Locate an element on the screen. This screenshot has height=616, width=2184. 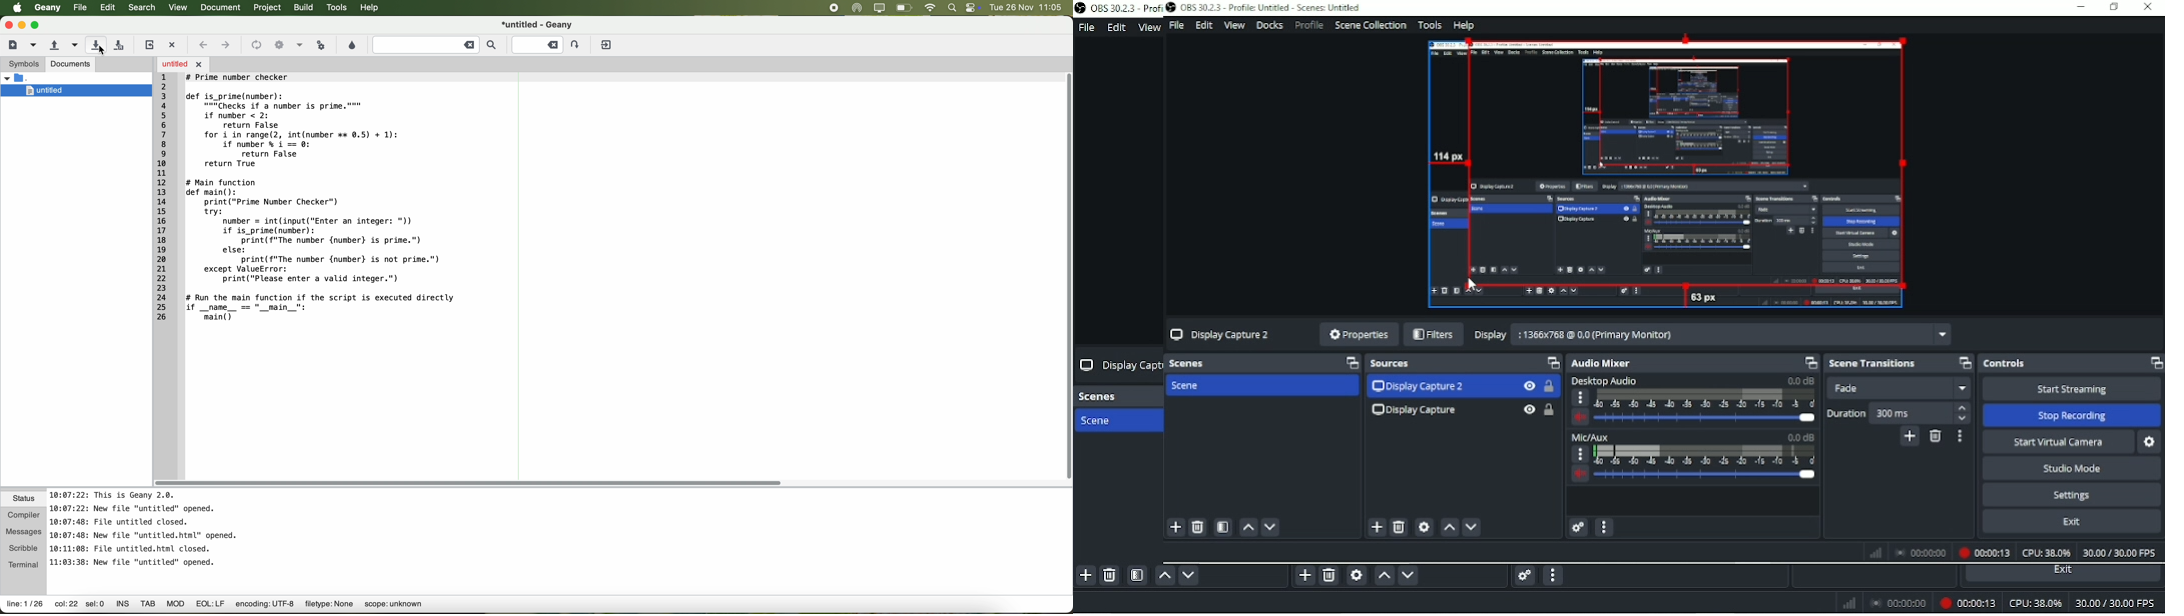
maximize is located at coordinates (1810, 364).